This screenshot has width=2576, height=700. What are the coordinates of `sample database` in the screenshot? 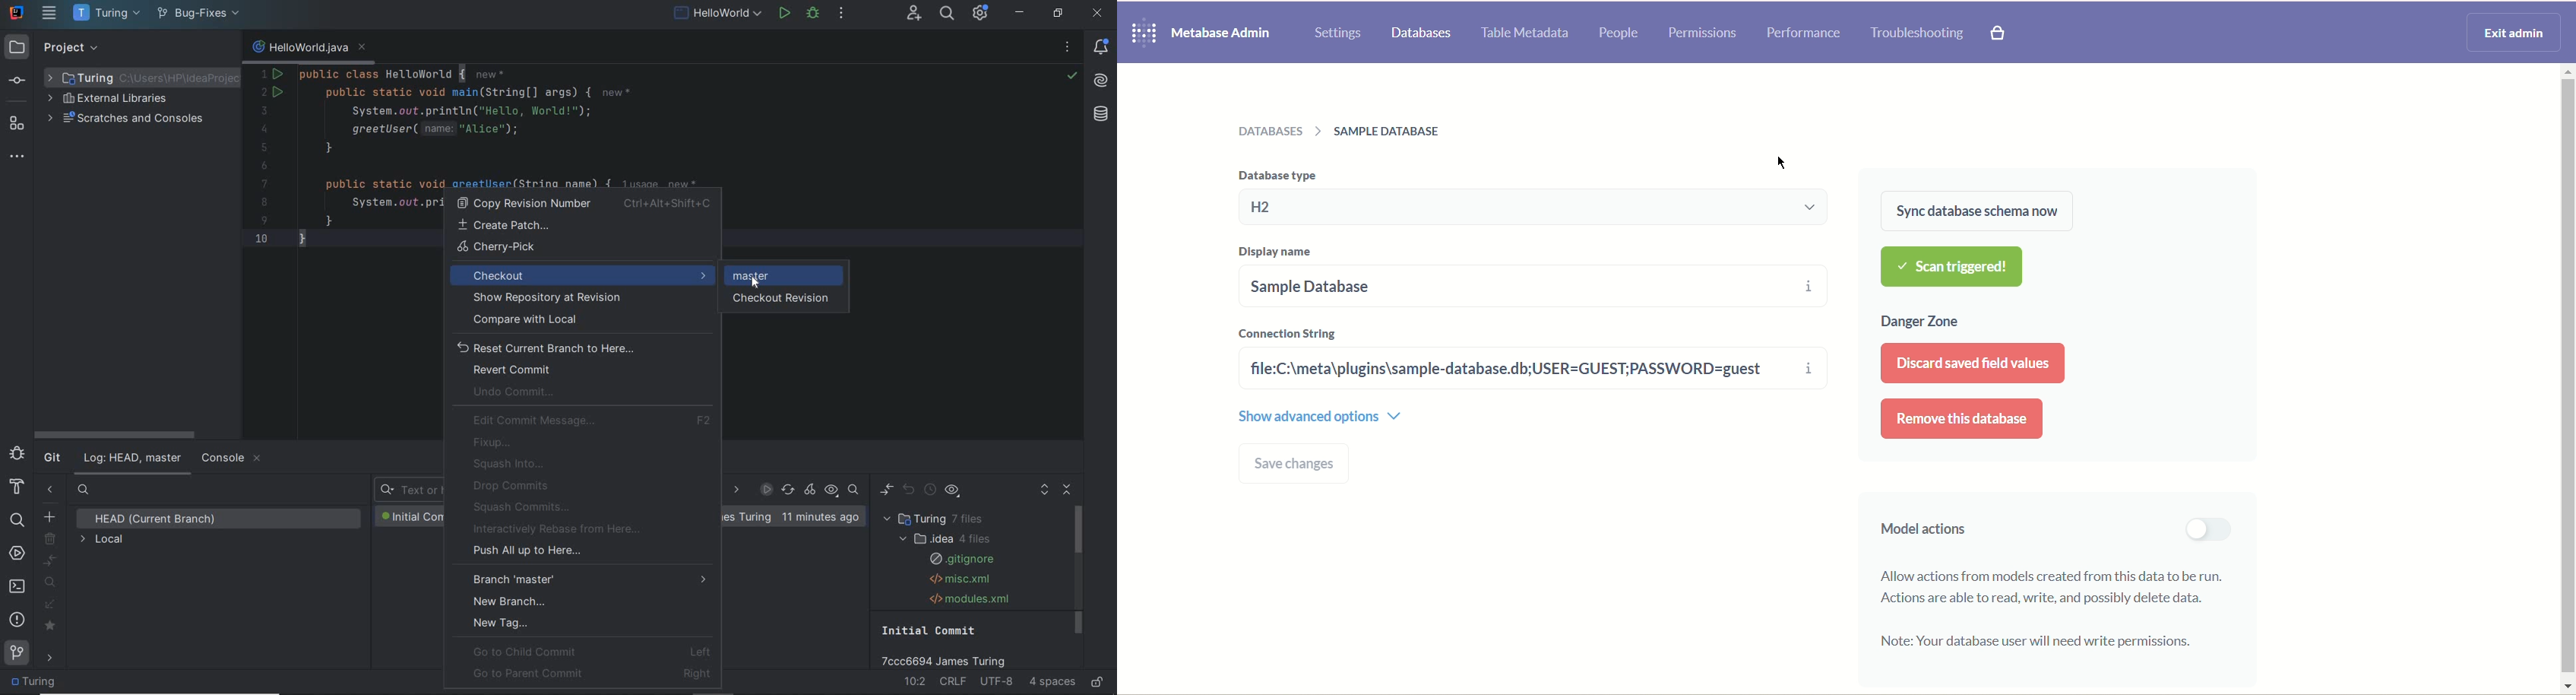 It's located at (1485, 285).